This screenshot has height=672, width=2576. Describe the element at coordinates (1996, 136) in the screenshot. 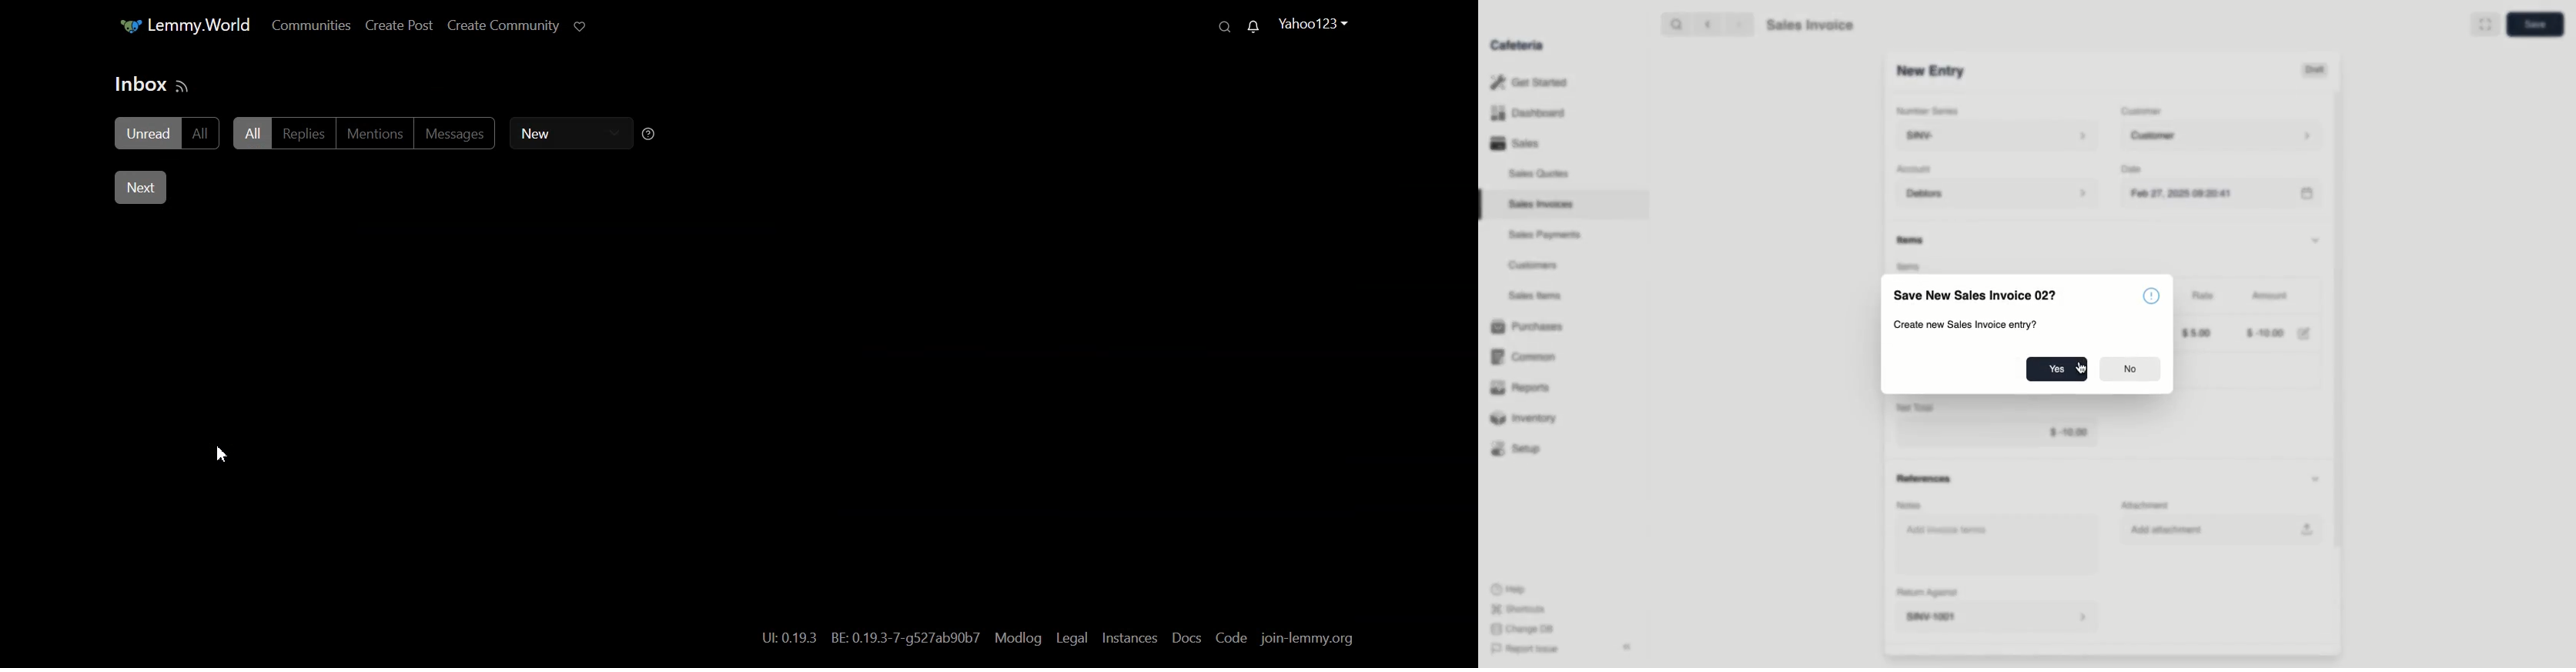

I see `SINV-` at that location.